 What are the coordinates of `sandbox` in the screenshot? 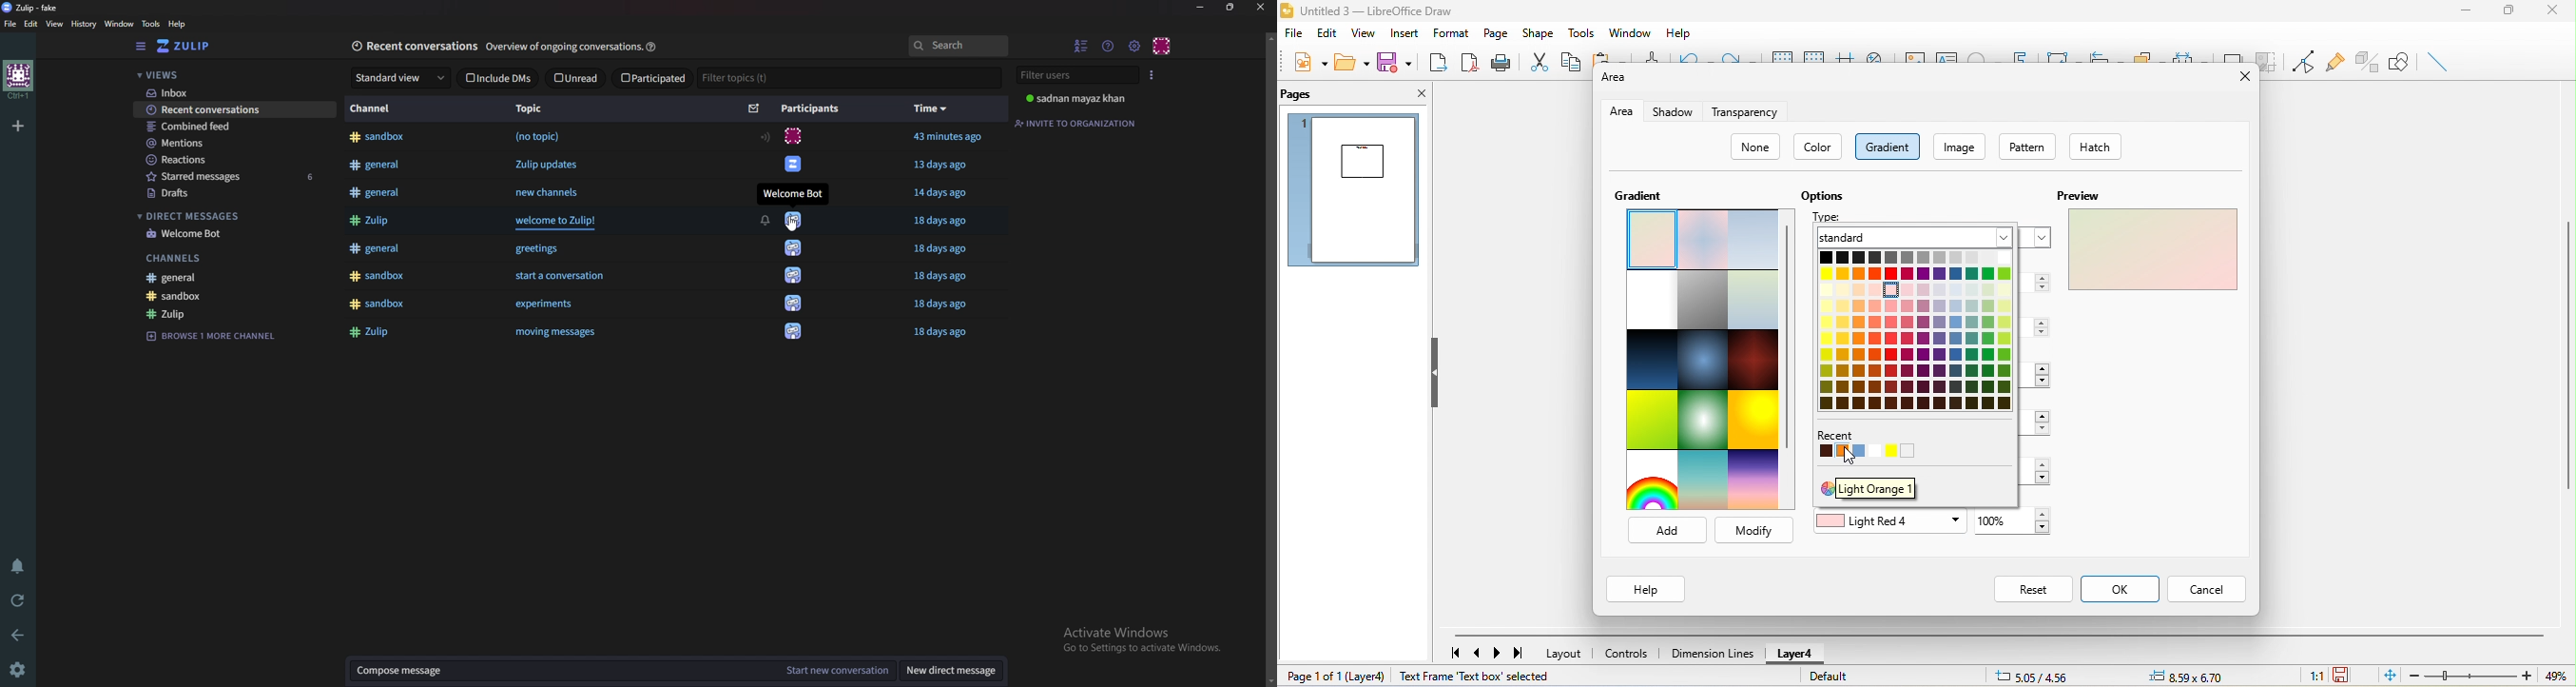 It's located at (234, 297).